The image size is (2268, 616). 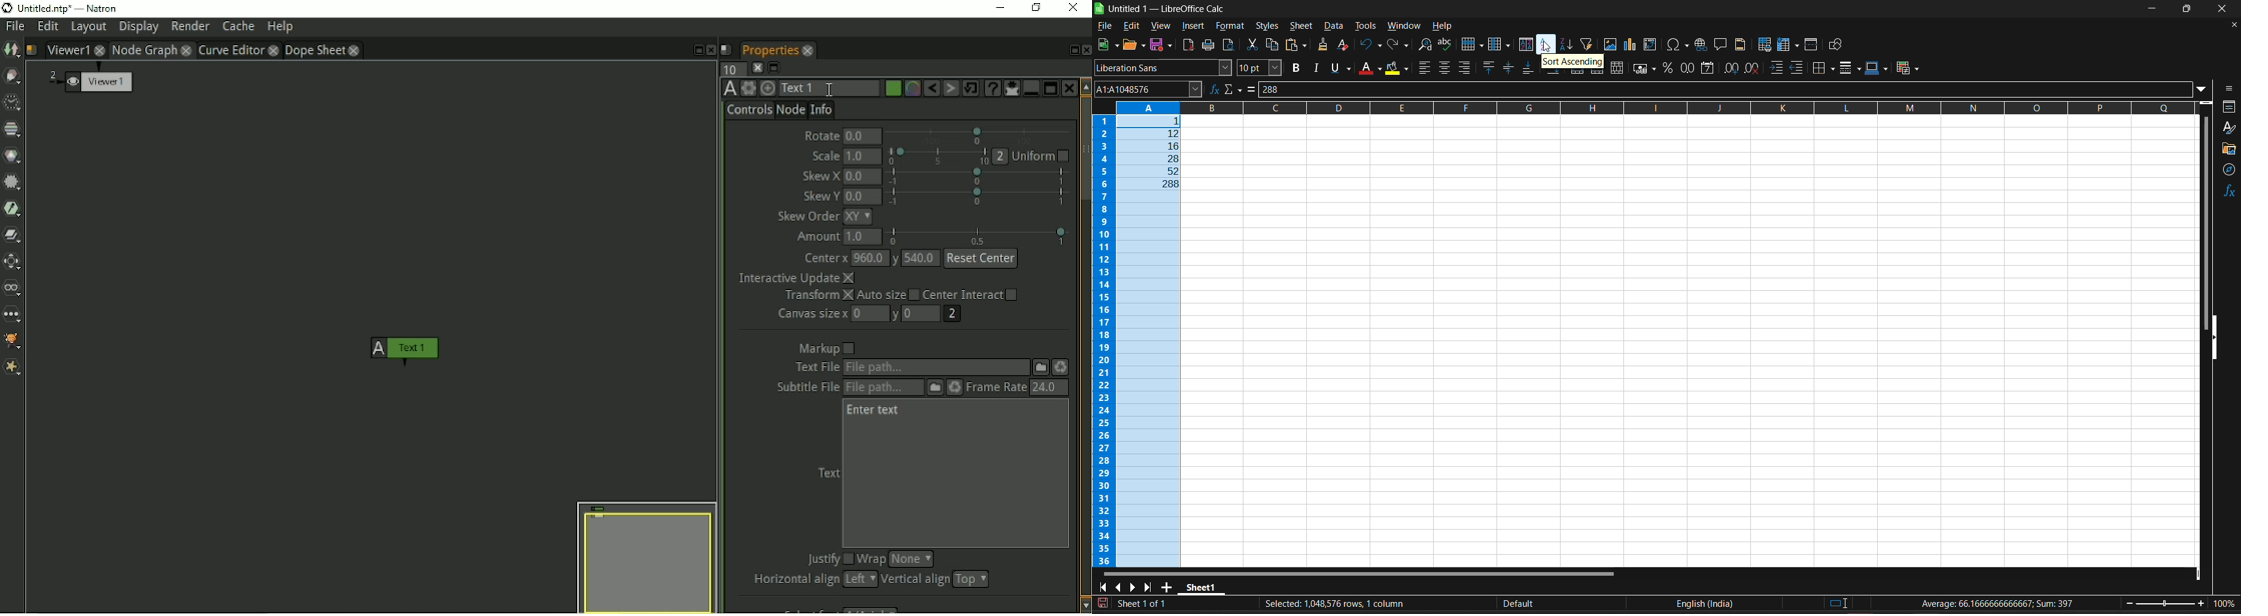 What do you see at coordinates (1105, 341) in the screenshot?
I see `row name` at bounding box center [1105, 341].